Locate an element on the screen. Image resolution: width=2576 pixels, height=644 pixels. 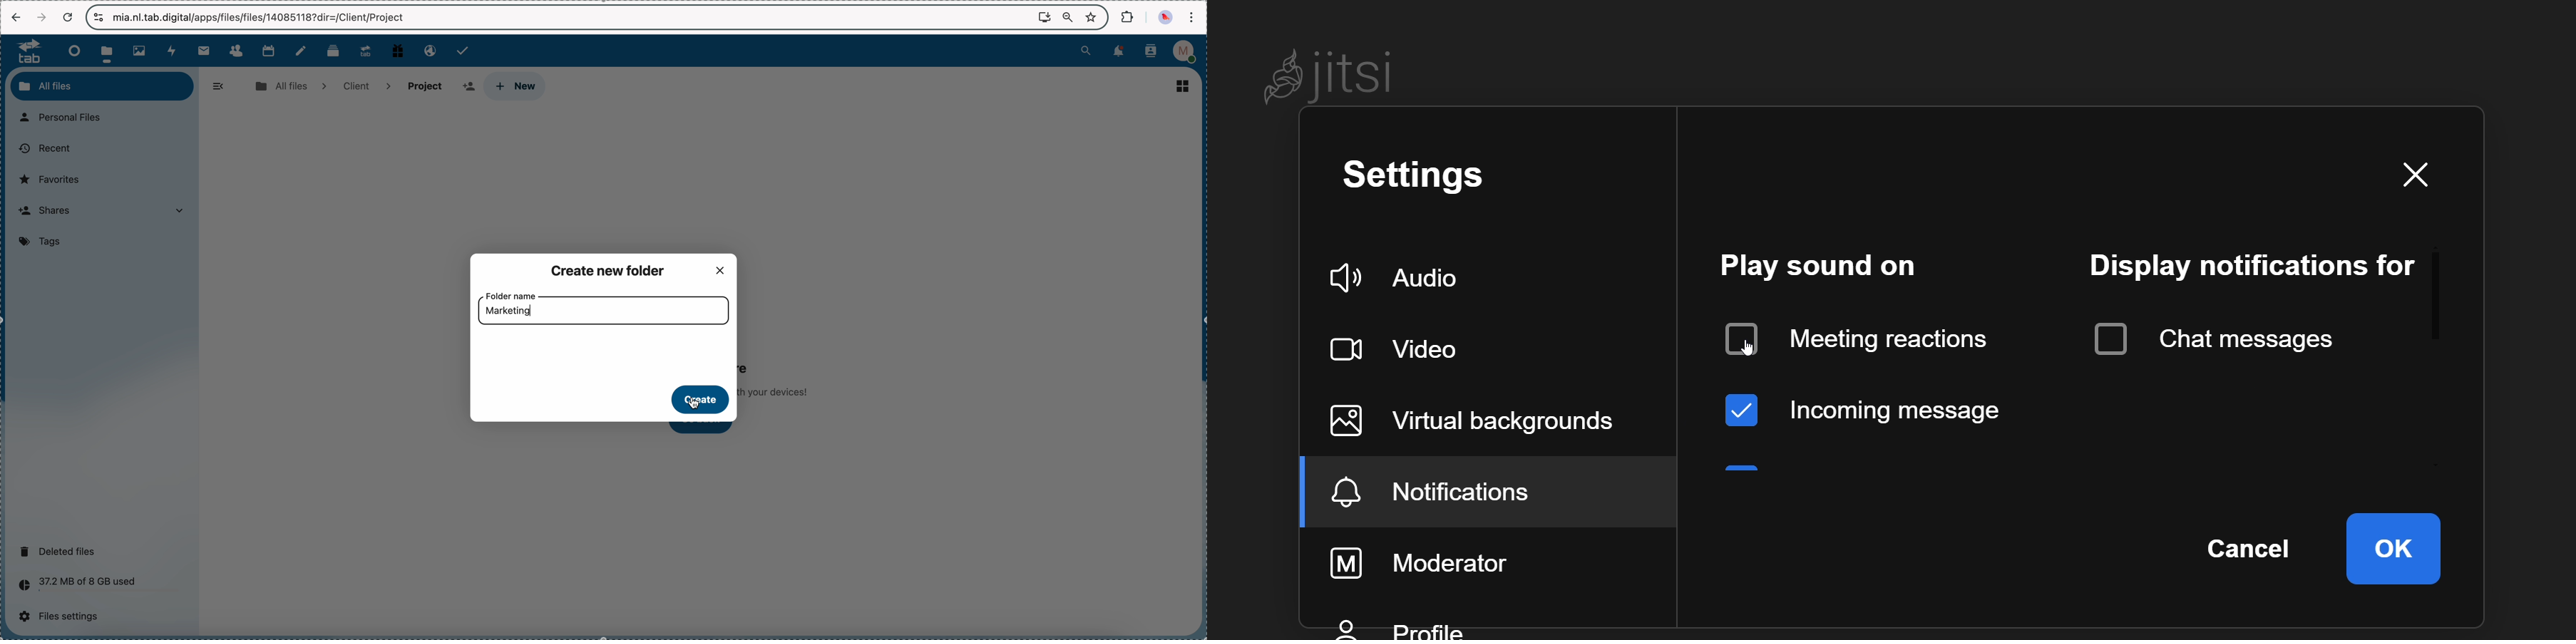
cursor is located at coordinates (696, 406).